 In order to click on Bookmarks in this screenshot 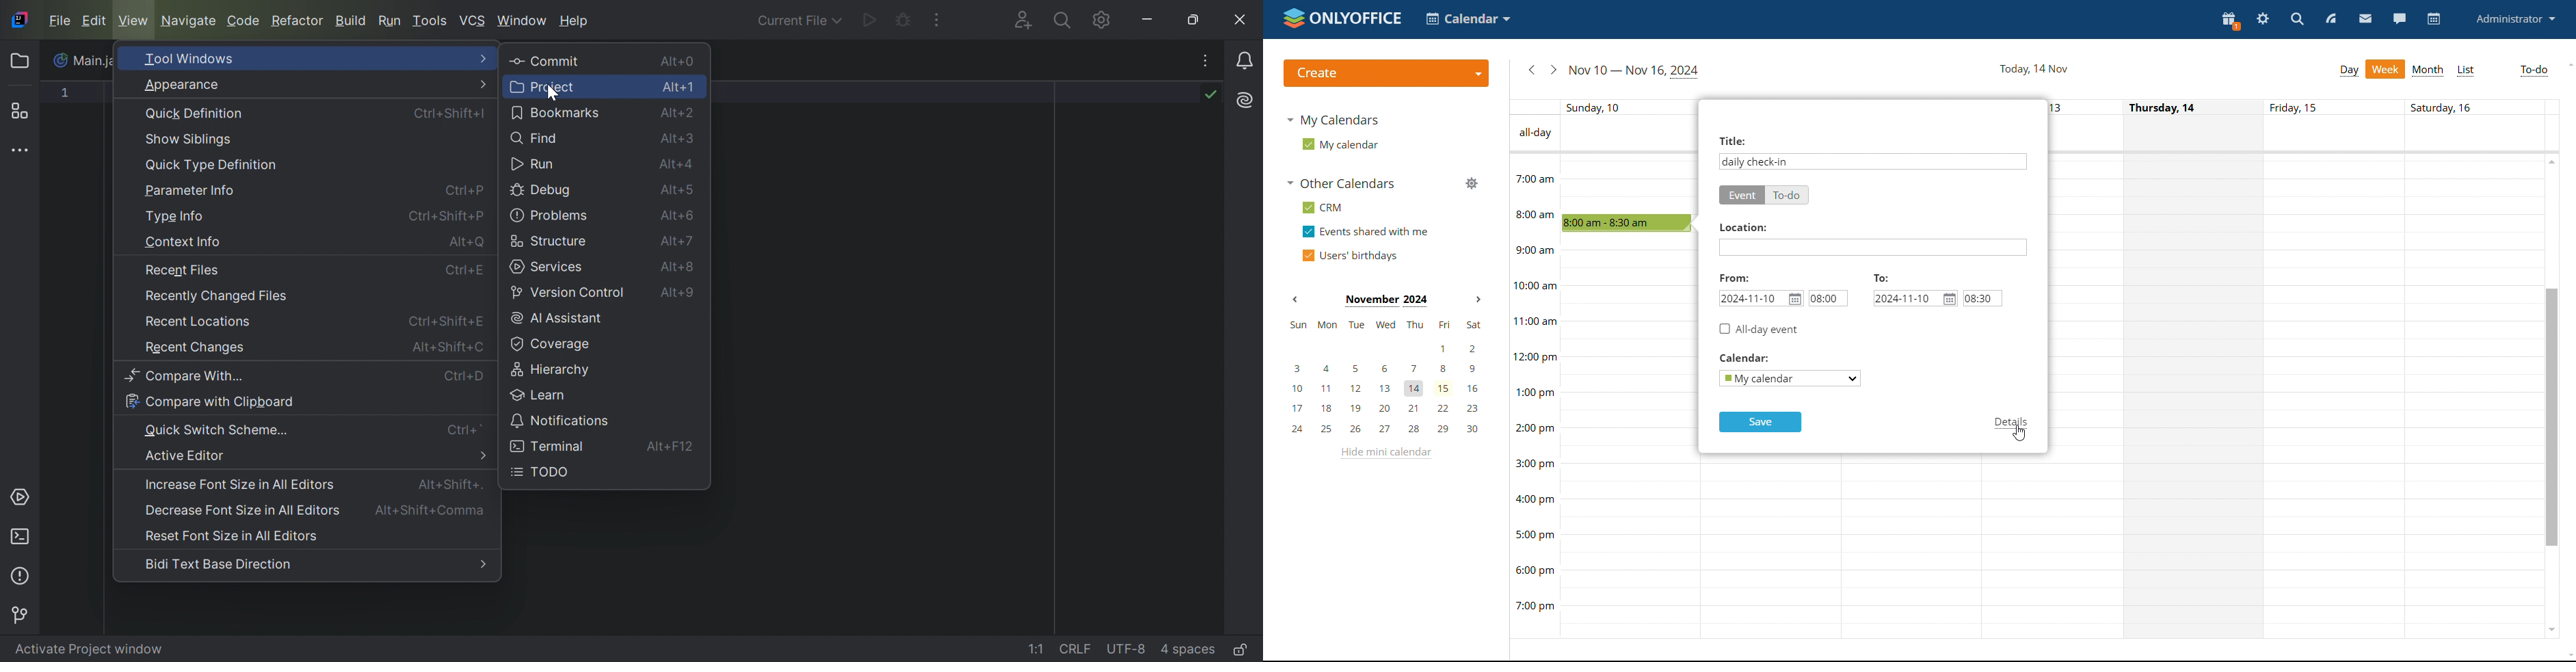, I will do `click(556, 112)`.